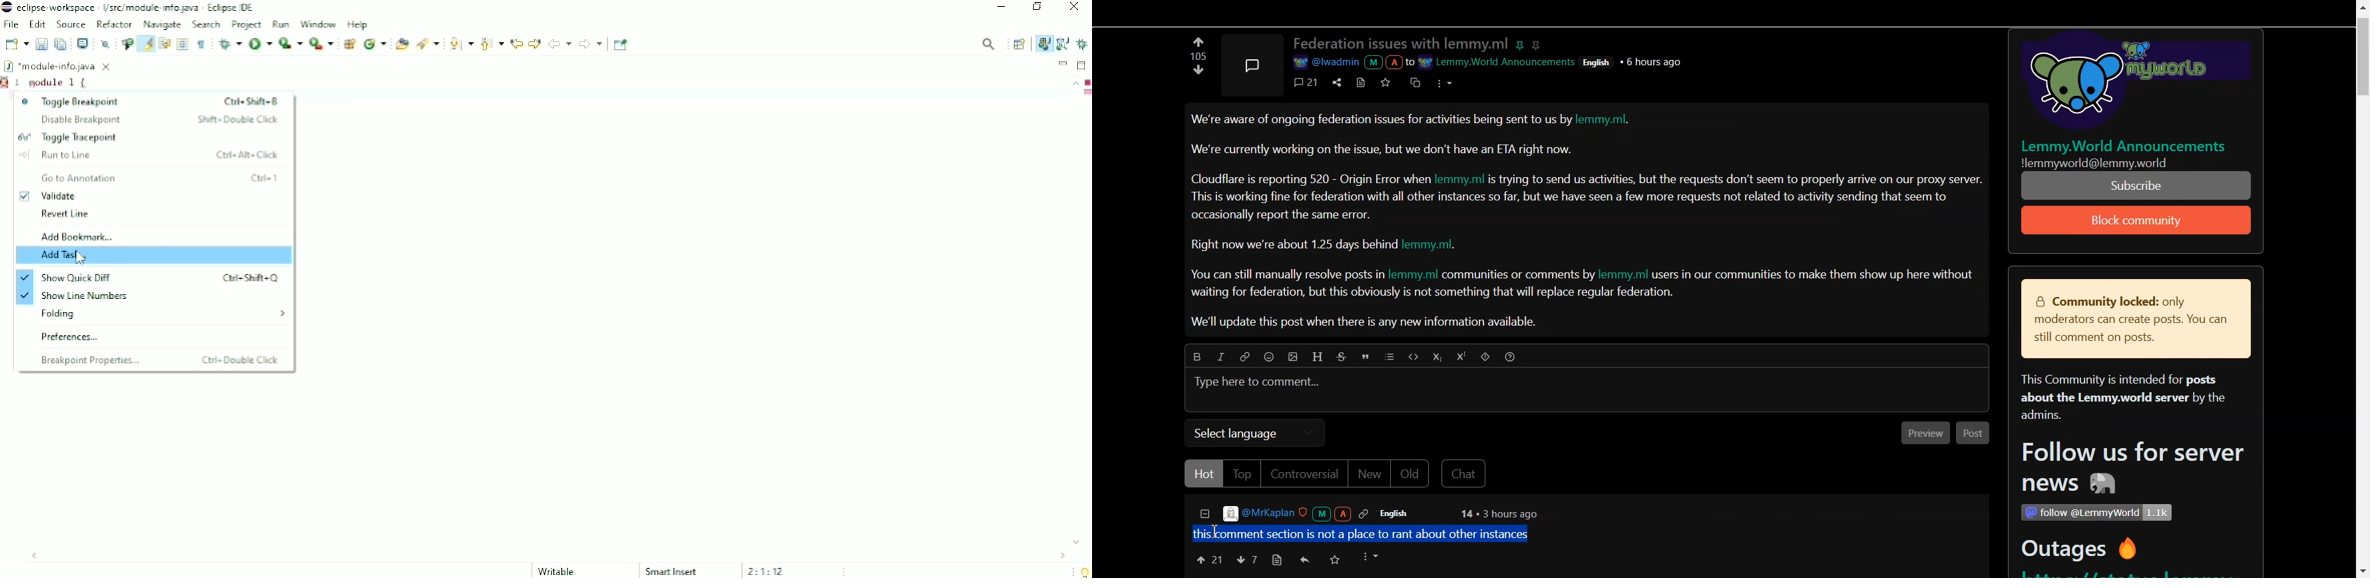 Image resolution: width=2380 pixels, height=588 pixels. Describe the element at coordinates (1922, 434) in the screenshot. I see `Preview` at that location.